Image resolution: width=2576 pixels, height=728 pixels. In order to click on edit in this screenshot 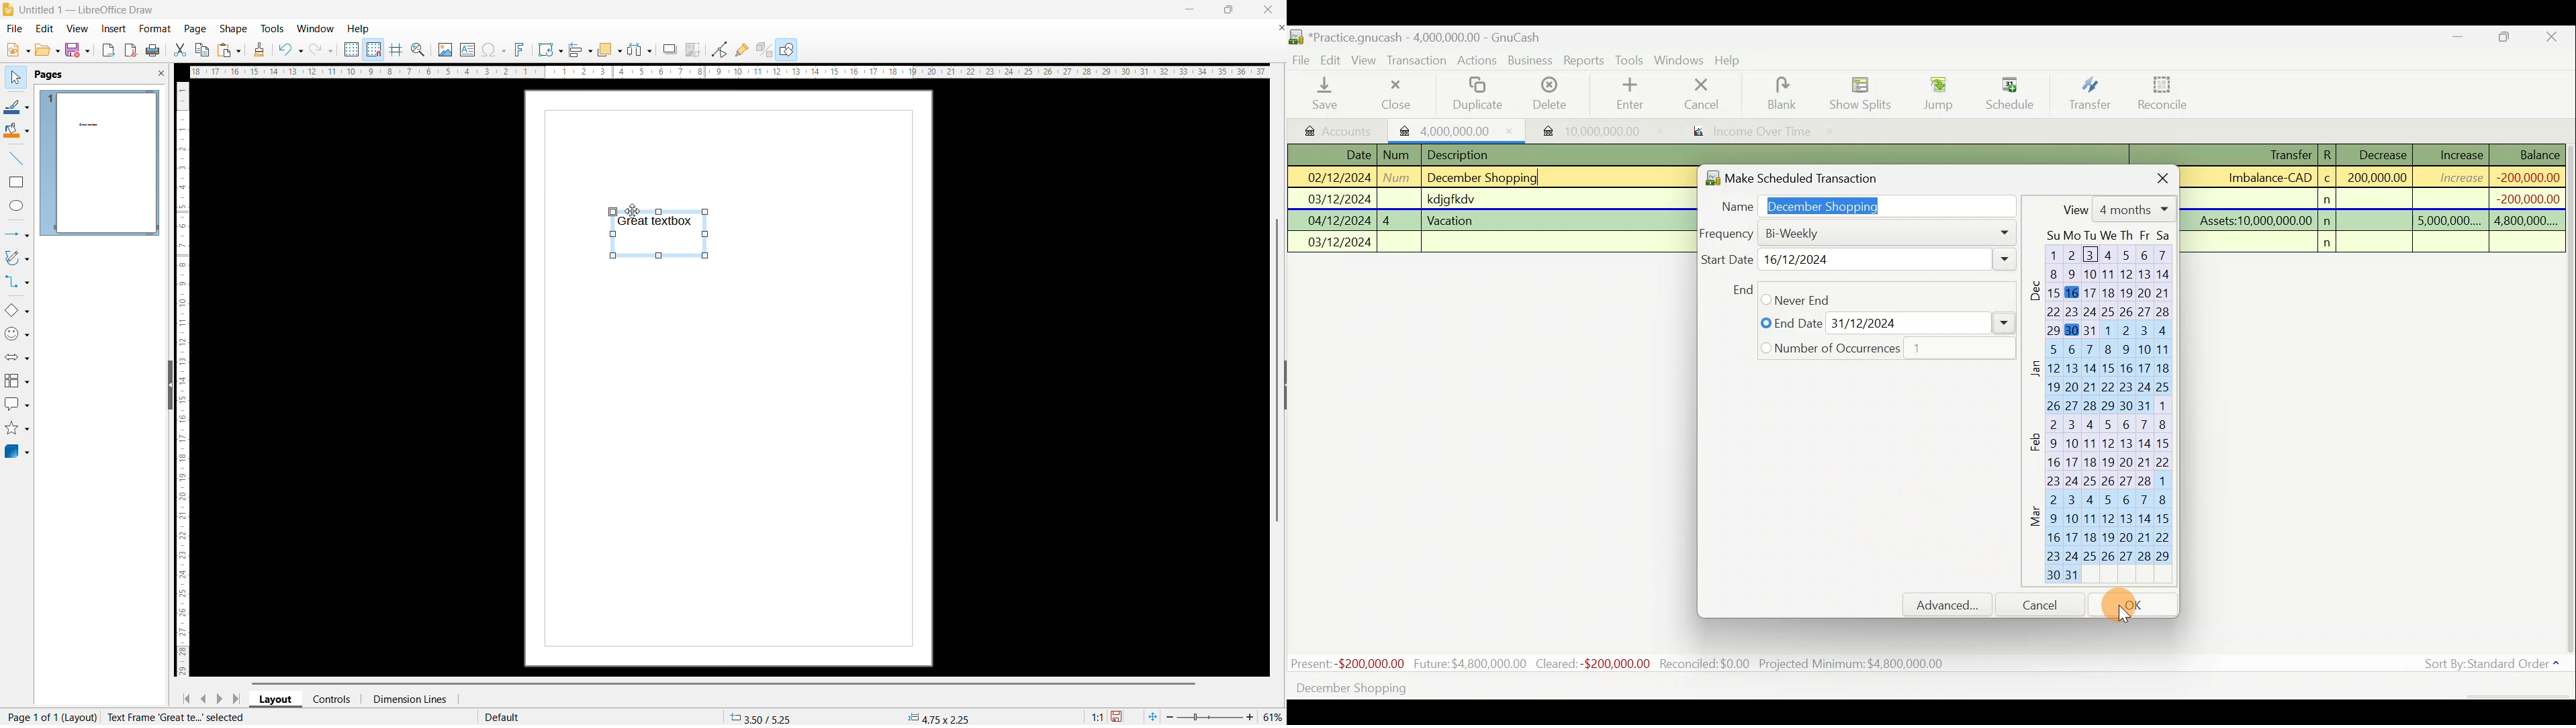, I will do `click(44, 28)`.